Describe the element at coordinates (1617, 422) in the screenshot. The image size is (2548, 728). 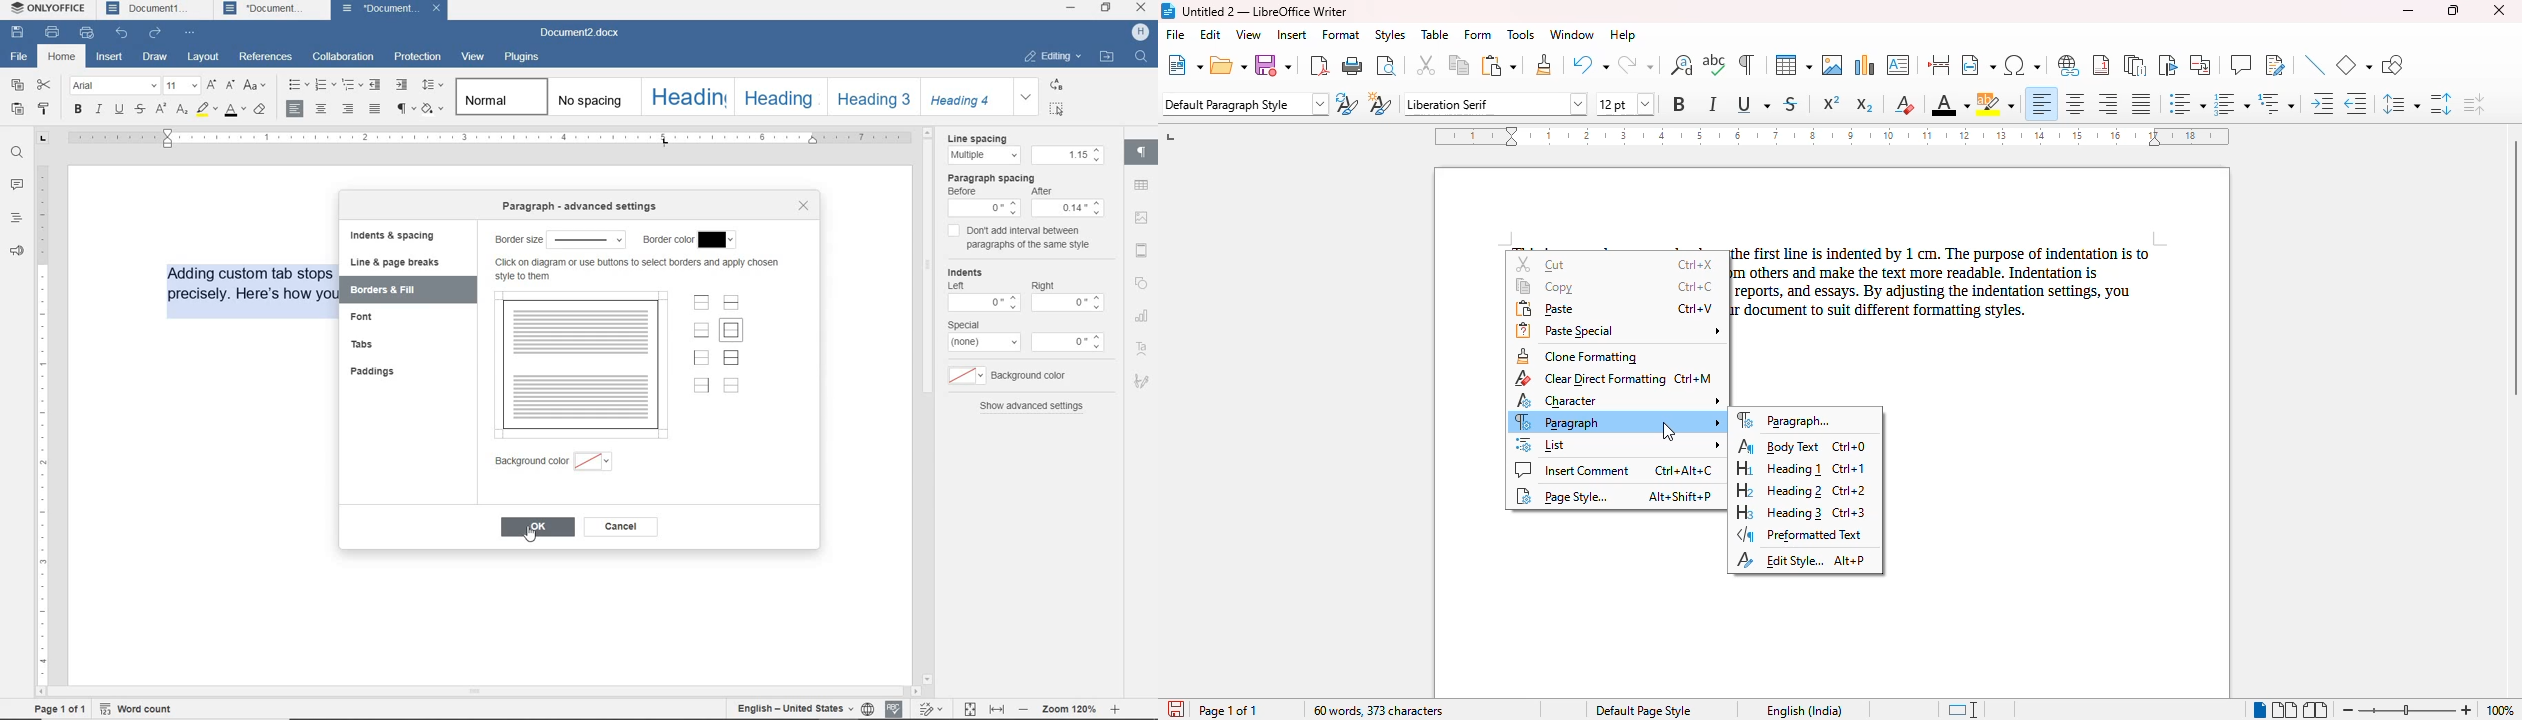
I see `paragraph` at that location.